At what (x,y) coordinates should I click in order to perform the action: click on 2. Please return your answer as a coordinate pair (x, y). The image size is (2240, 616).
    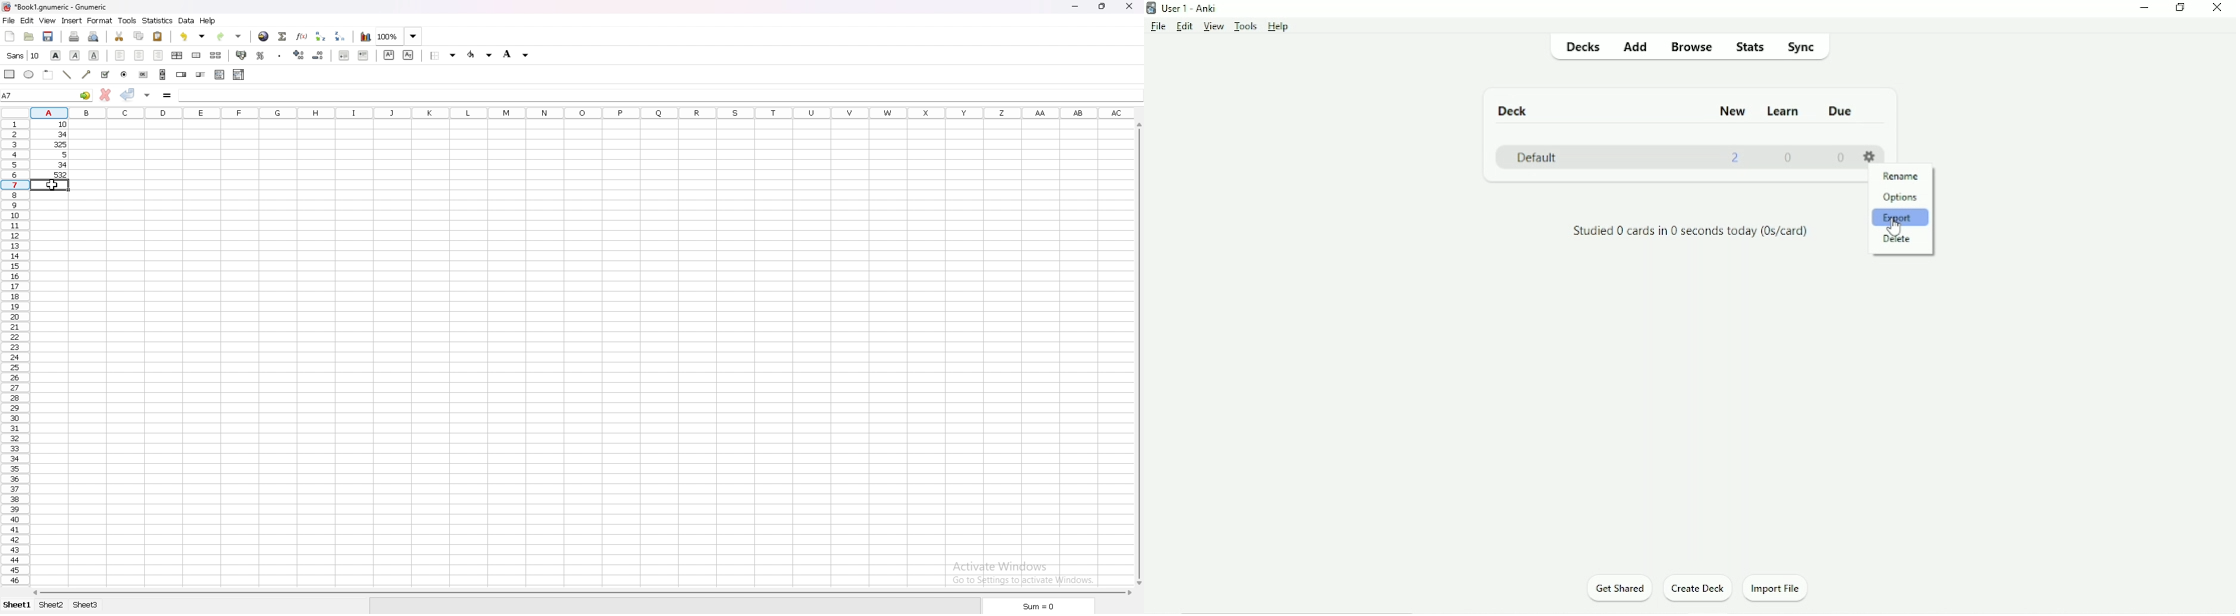
    Looking at the image, I should click on (1735, 159).